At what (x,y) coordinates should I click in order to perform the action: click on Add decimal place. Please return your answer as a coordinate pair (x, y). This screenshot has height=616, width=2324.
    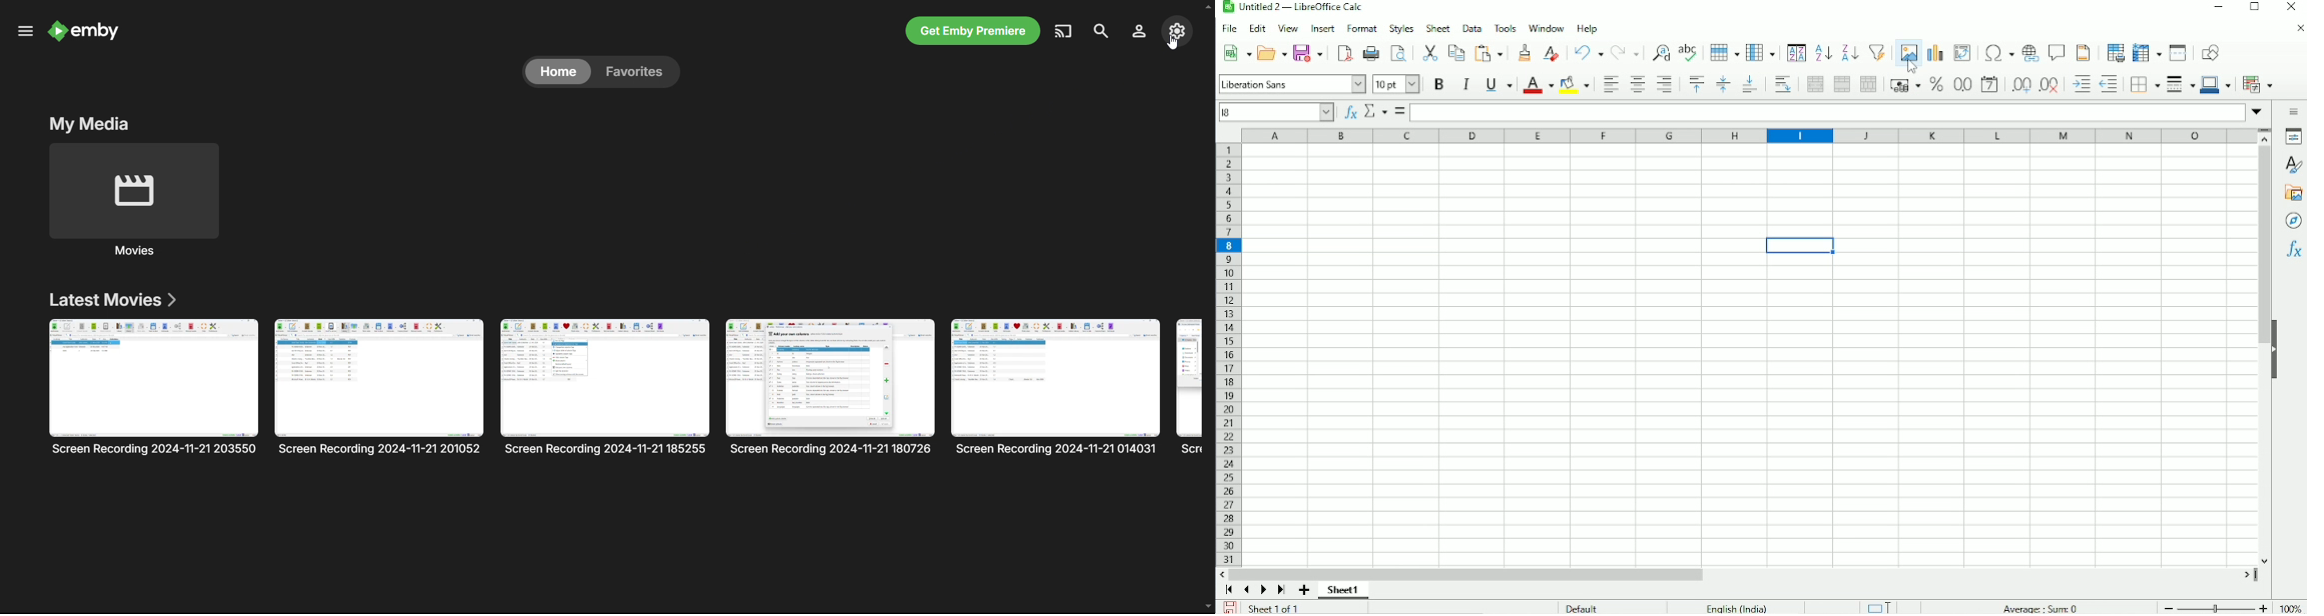
    Looking at the image, I should click on (2019, 85).